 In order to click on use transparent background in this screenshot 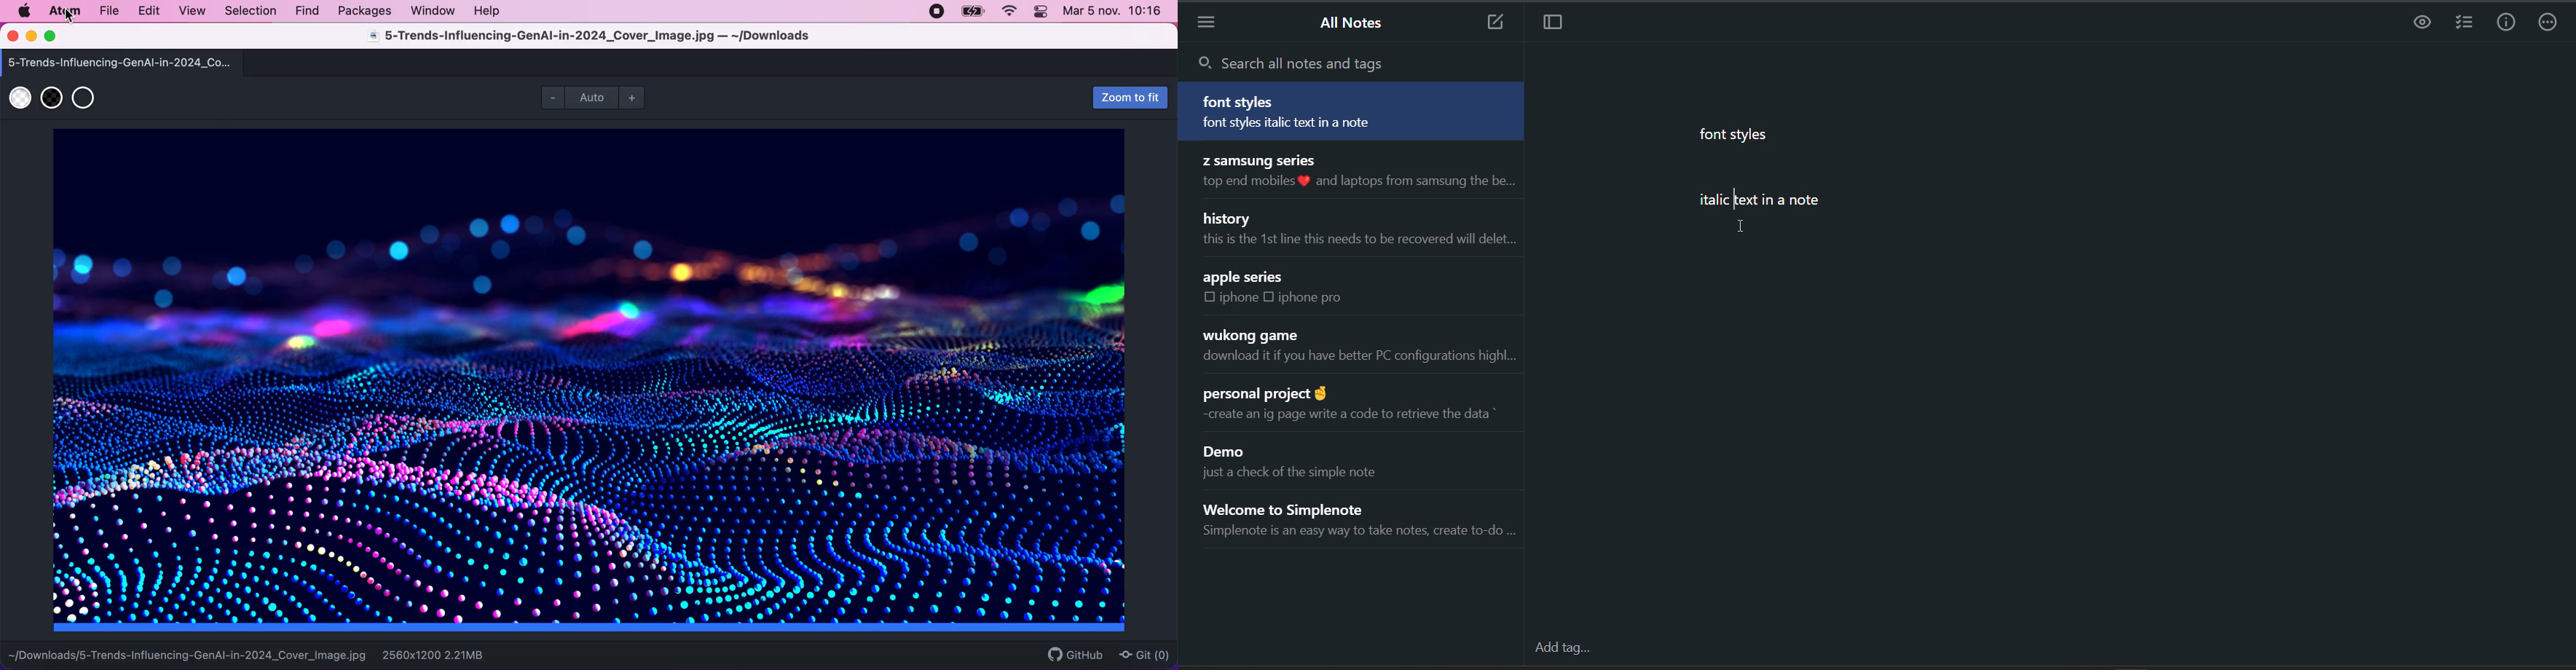, I will do `click(83, 96)`.